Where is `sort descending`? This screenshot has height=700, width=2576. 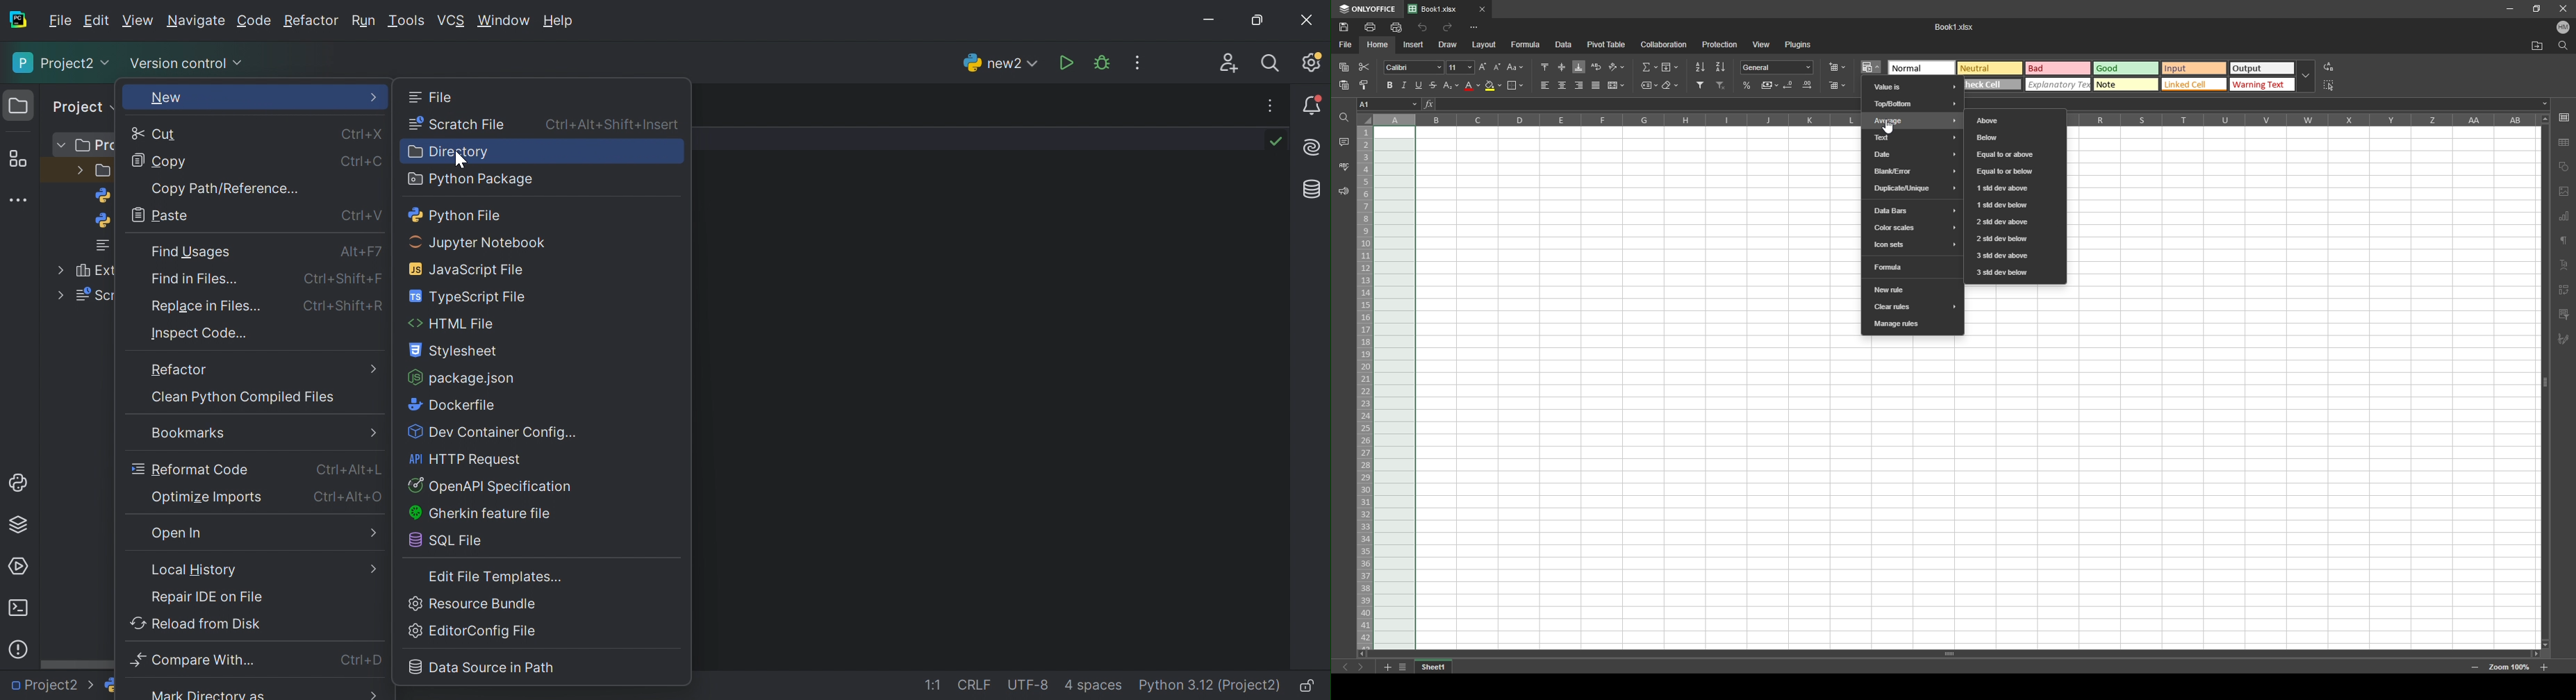
sort descending is located at coordinates (1721, 66).